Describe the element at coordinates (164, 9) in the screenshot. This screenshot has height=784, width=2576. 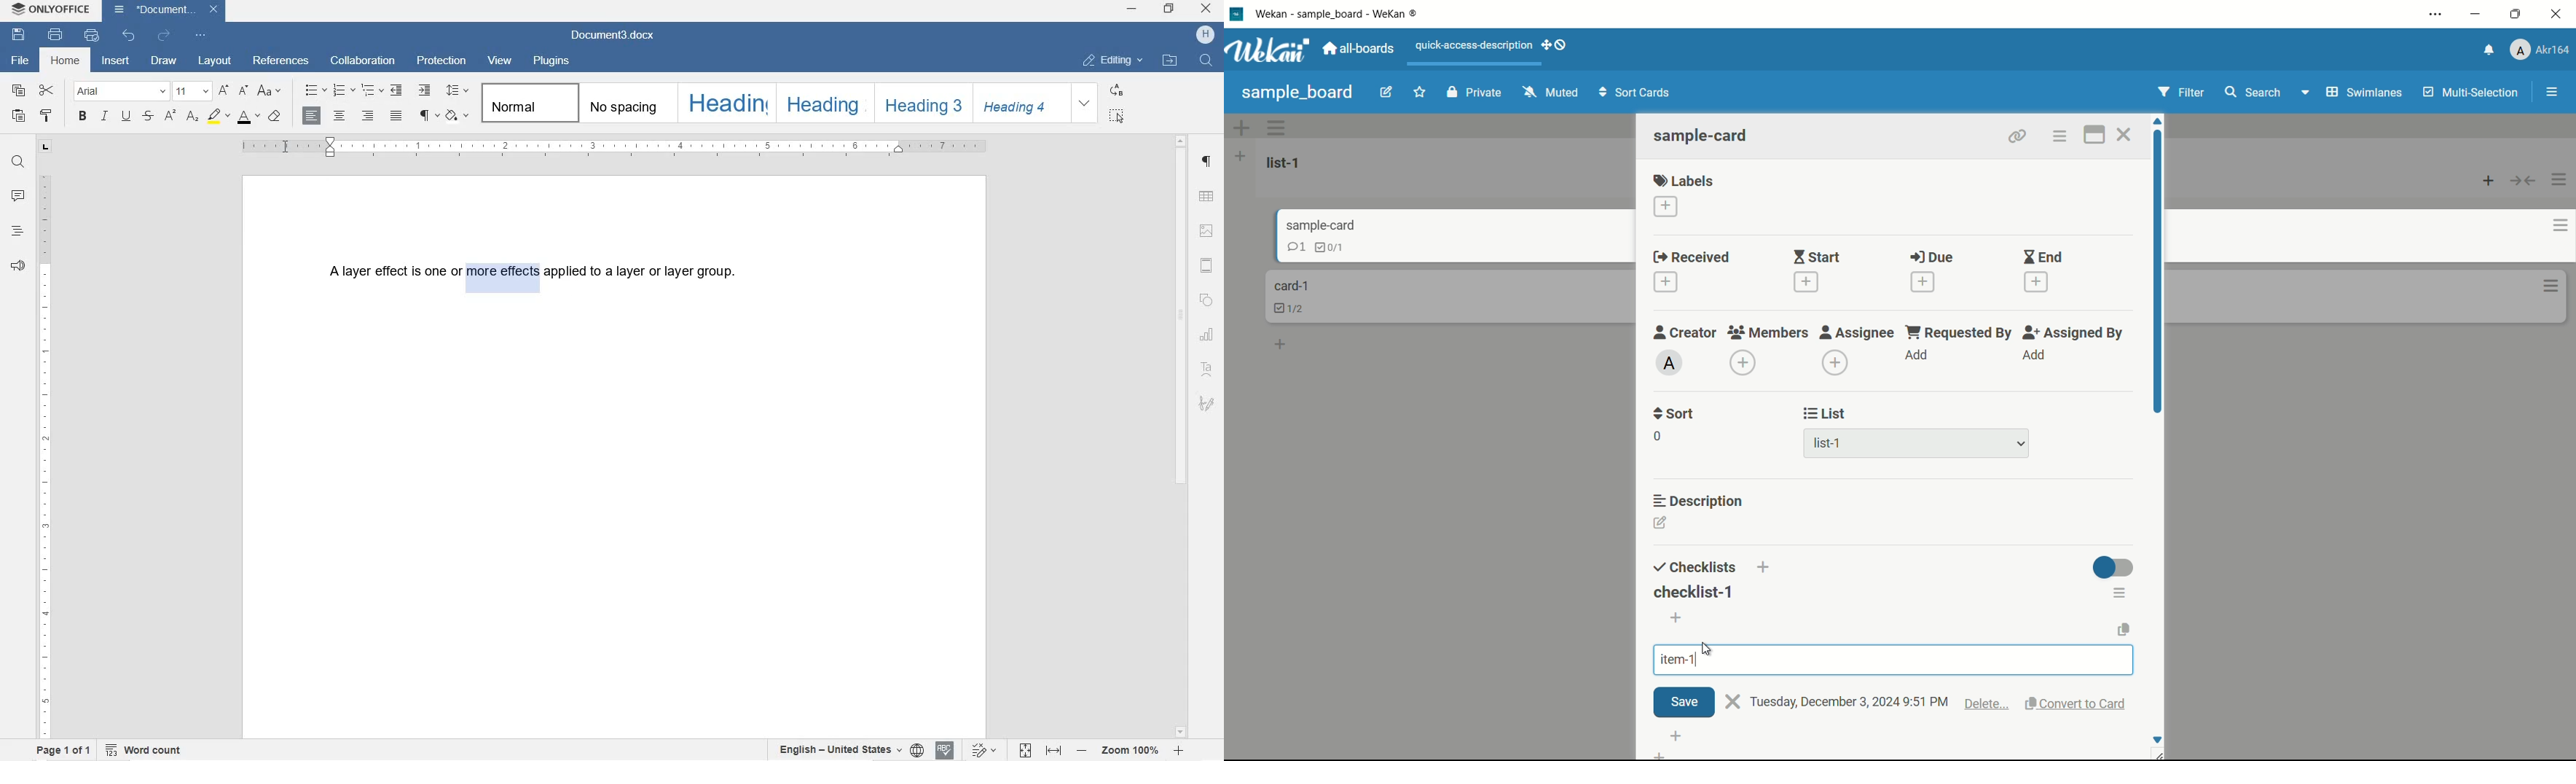
I see `document3.docx` at that location.